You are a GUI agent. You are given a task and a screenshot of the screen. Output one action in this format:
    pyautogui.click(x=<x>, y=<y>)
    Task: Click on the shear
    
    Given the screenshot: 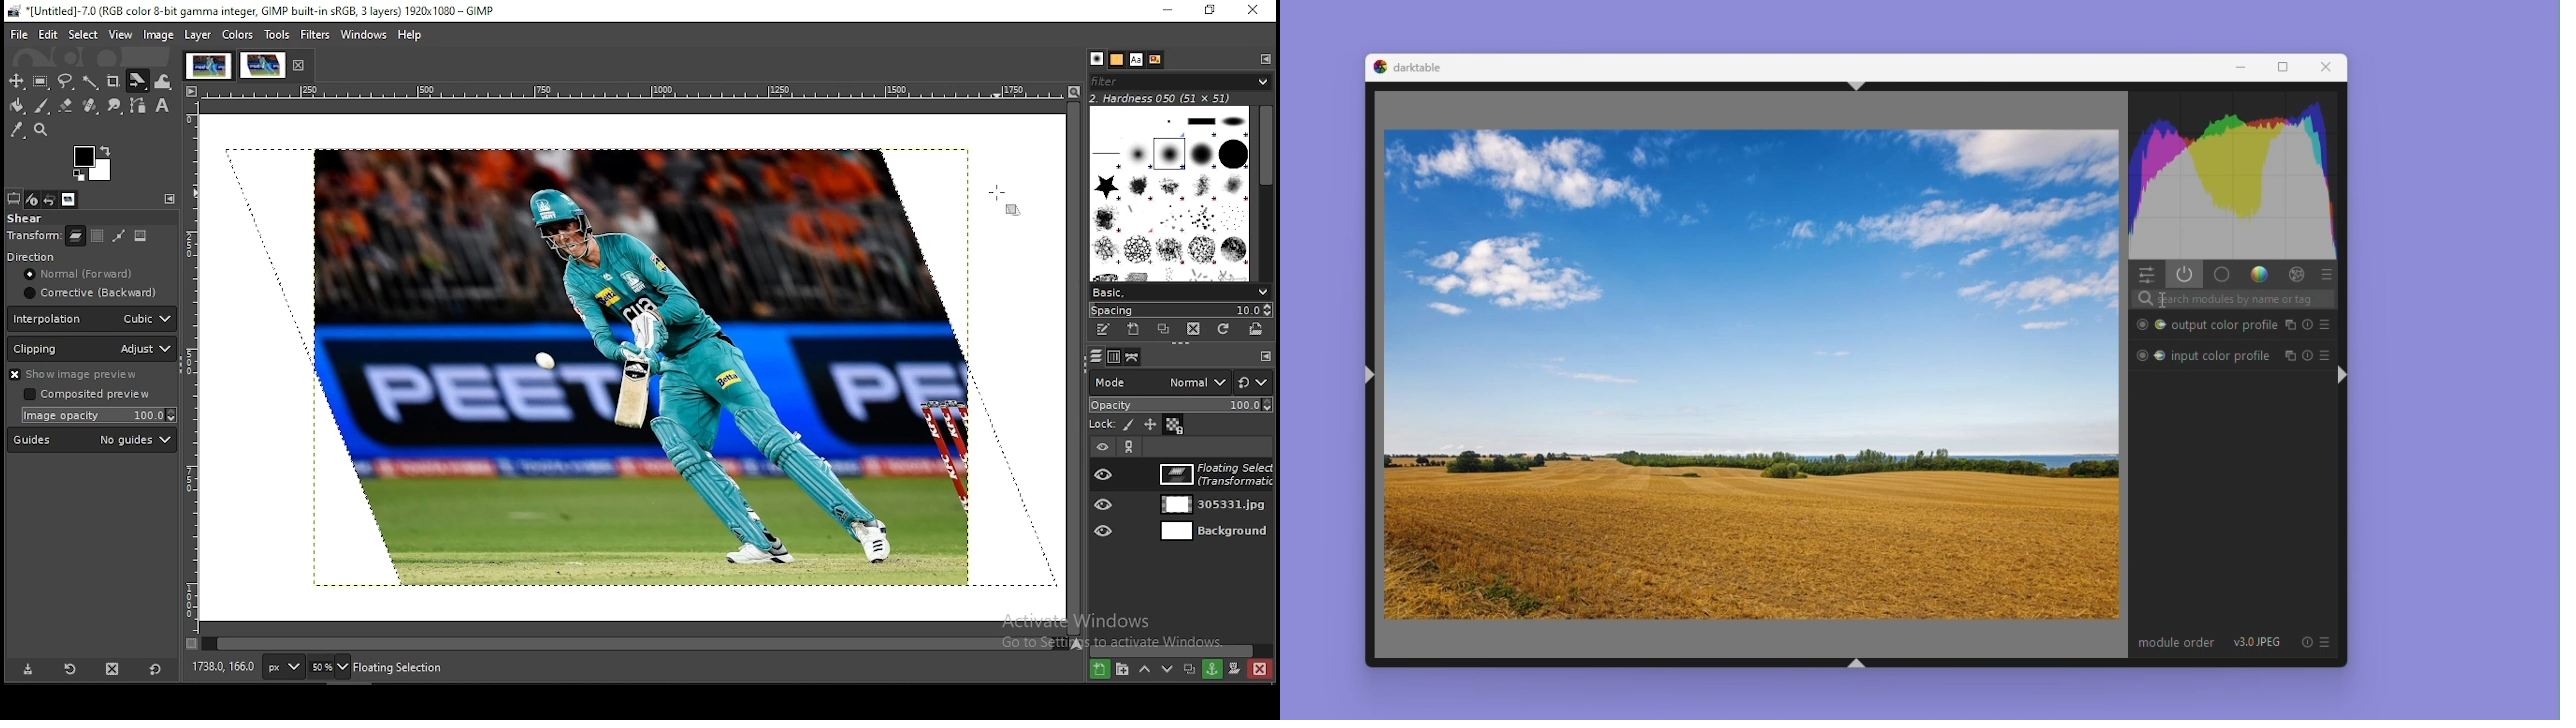 What is the action you would take?
    pyautogui.click(x=26, y=219)
    